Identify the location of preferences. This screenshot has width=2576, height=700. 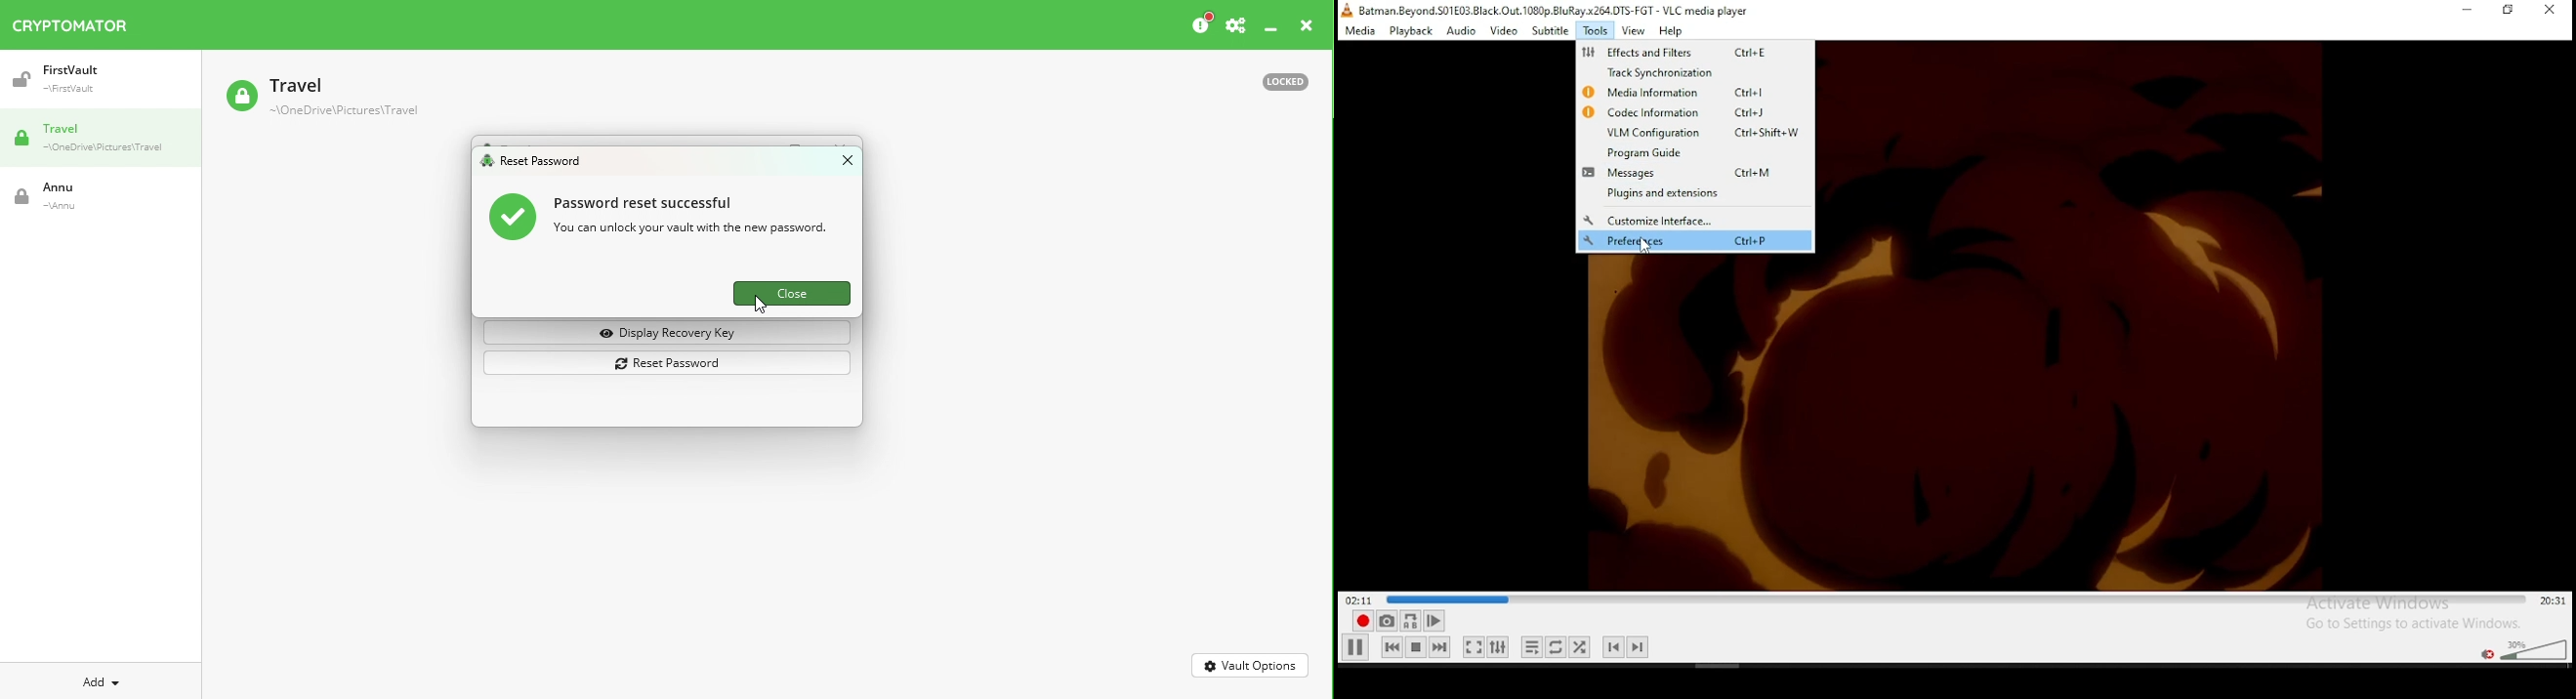
(1695, 241).